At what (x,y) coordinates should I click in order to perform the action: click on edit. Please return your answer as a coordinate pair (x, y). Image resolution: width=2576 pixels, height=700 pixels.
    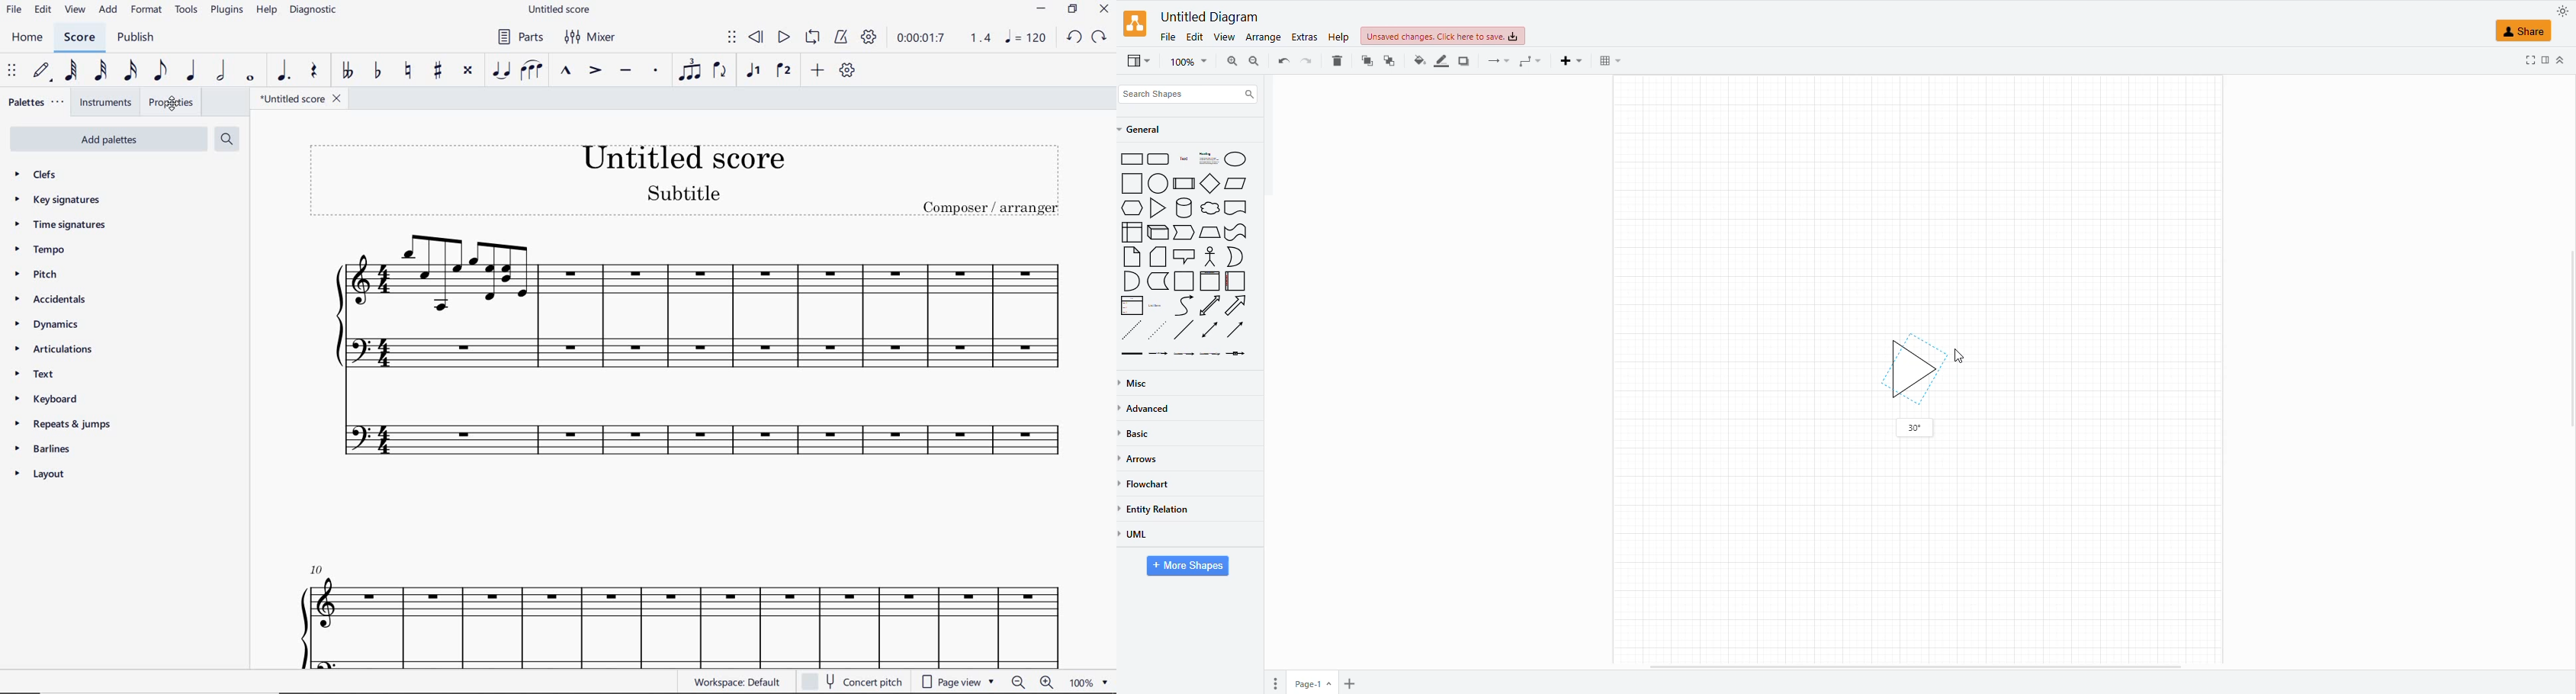
    Looking at the image, I should click on (1194, 35).